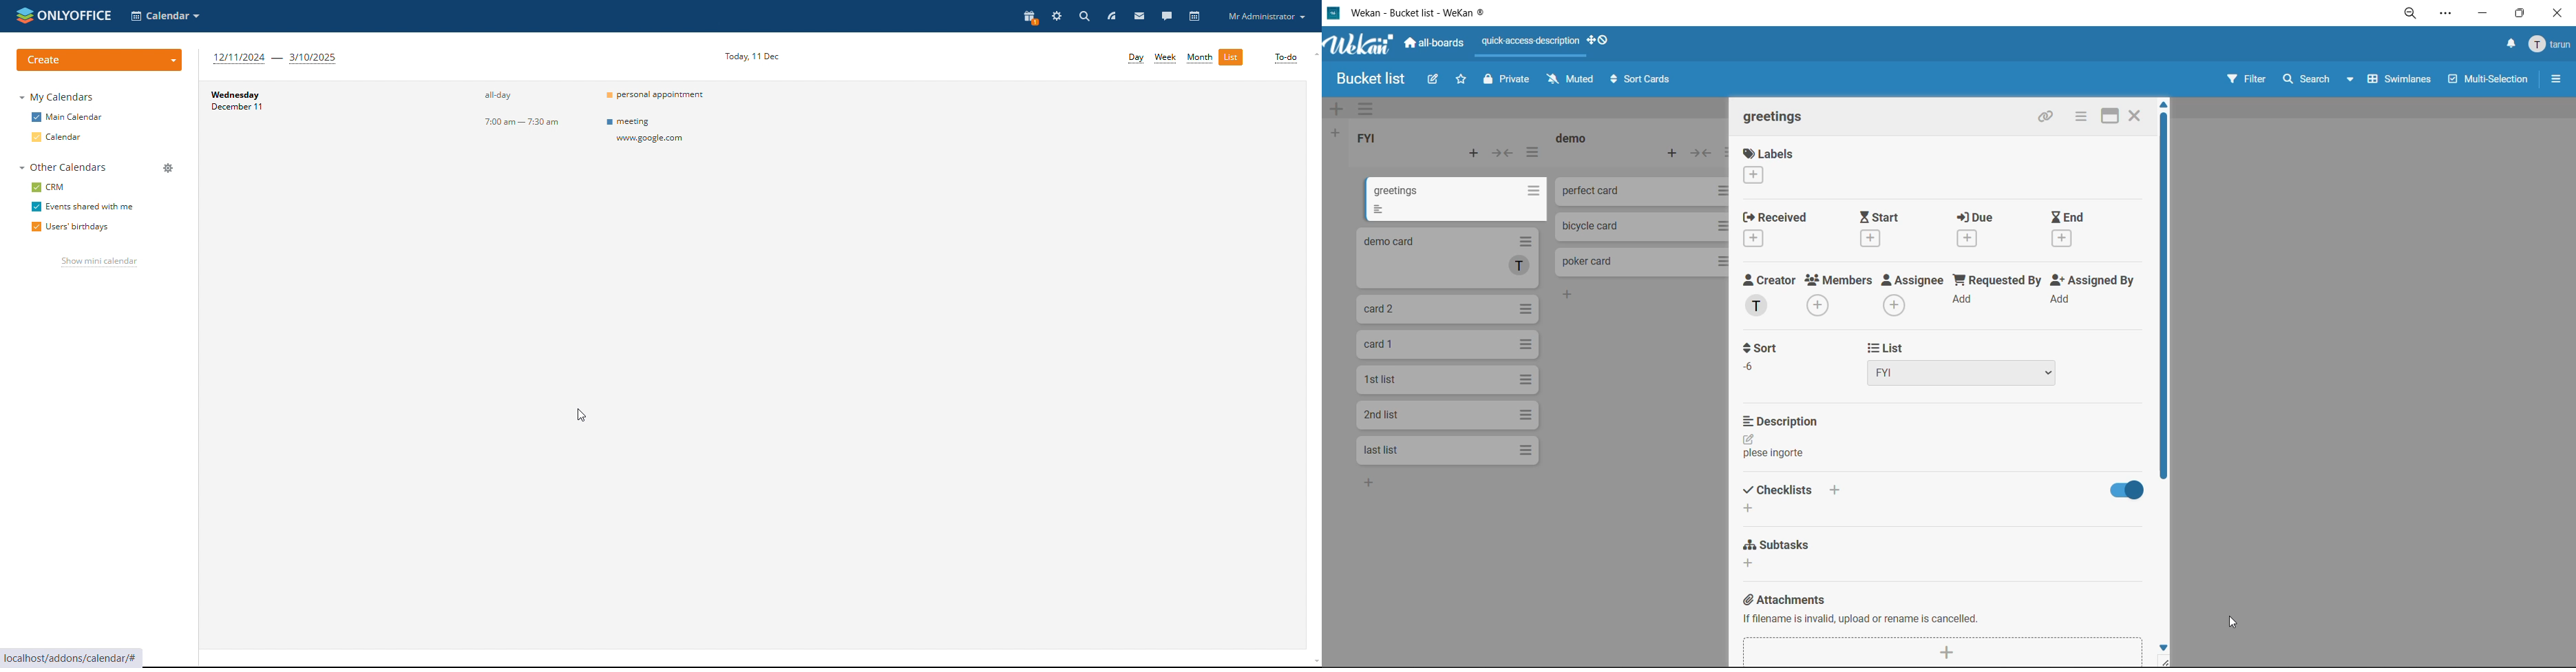 The image size is (2576, 672). Describe the element at coordinates (1457, 198) in the screenshot. I see `cards` at that location.